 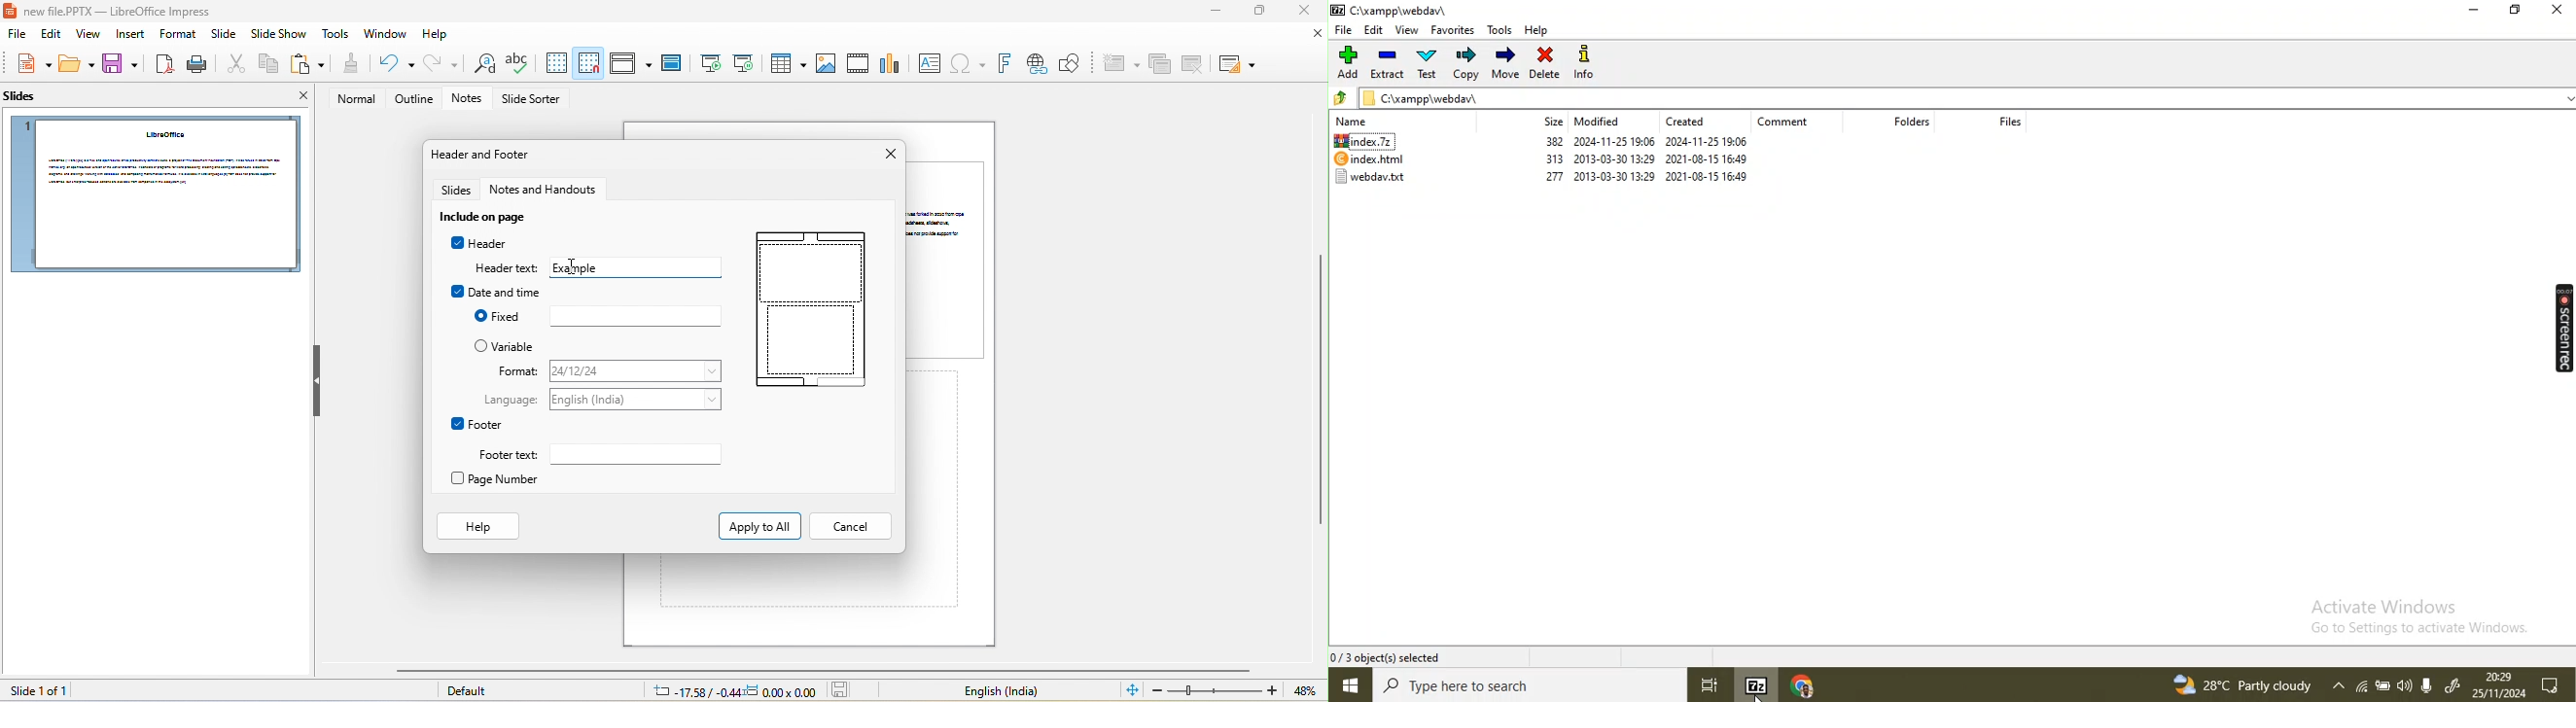 I want to click on cut, so click(x=233, y=65).